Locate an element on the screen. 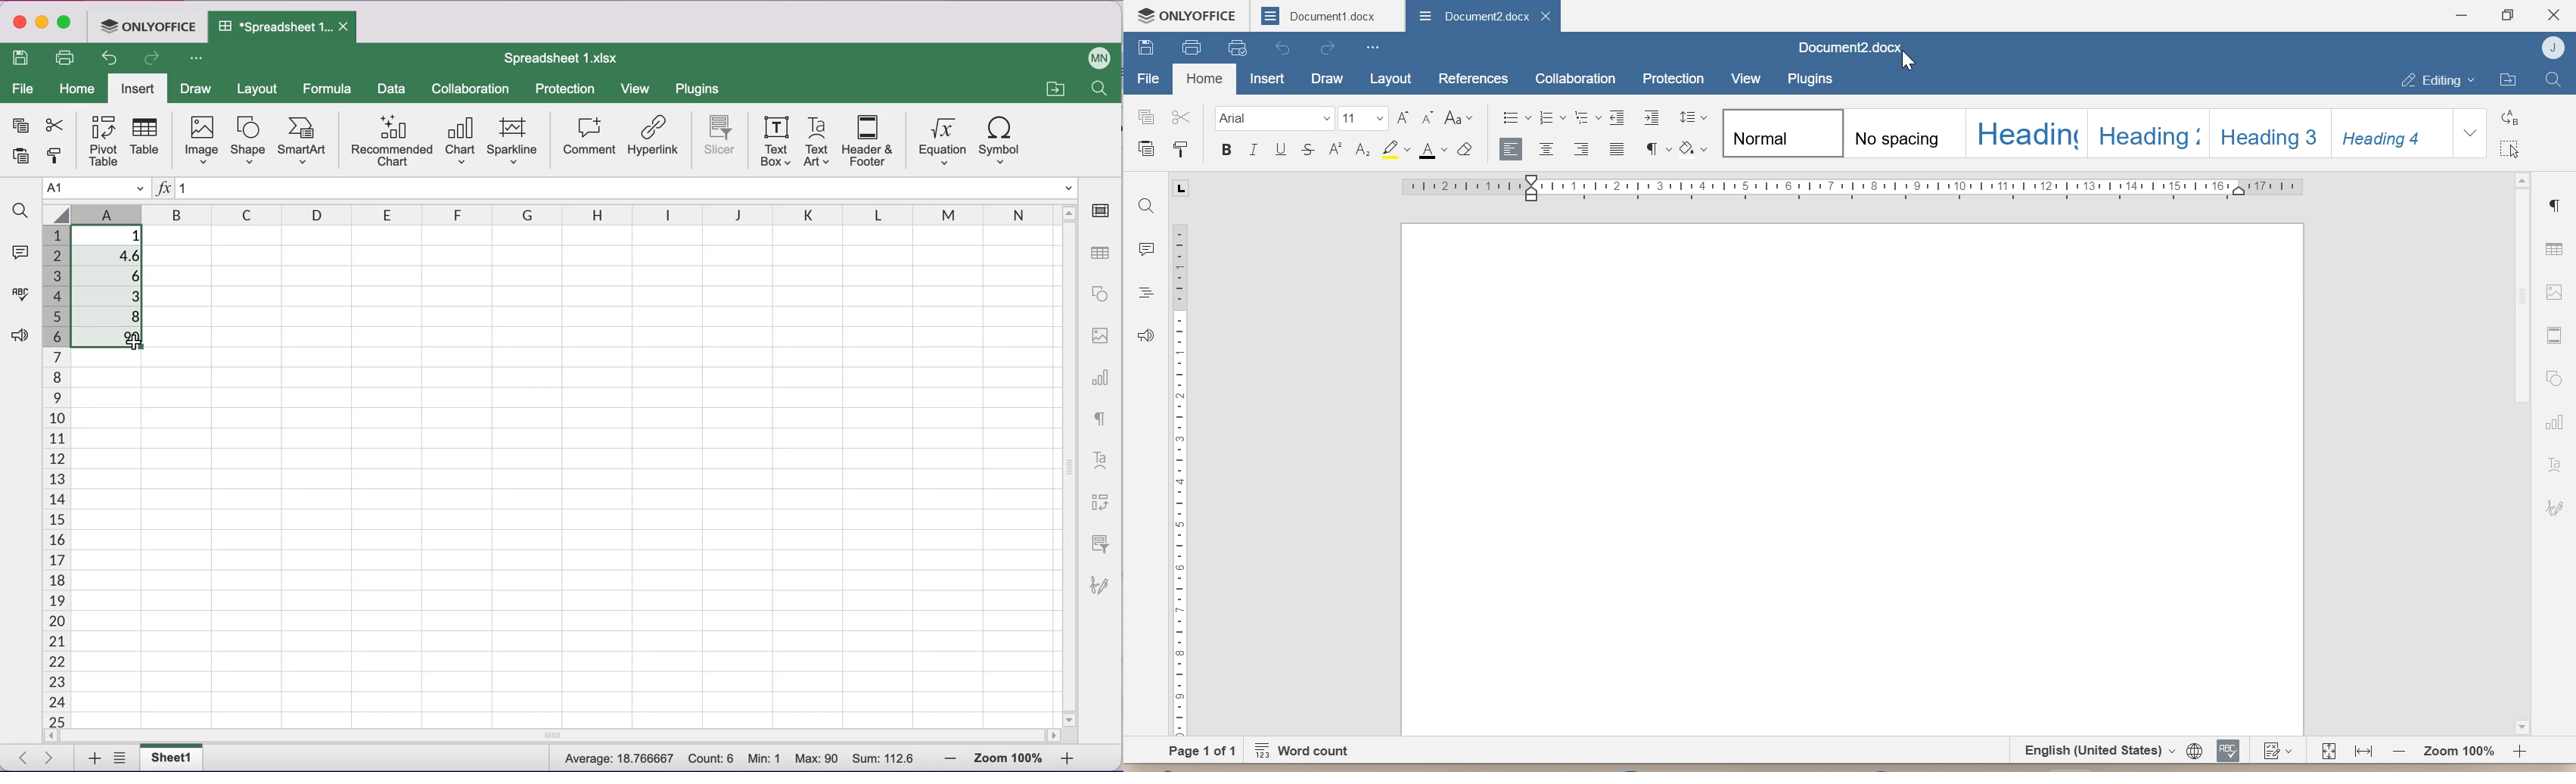 The height and width of the screenshot is (784, 2576). chart is located at coordinates (460, 143).